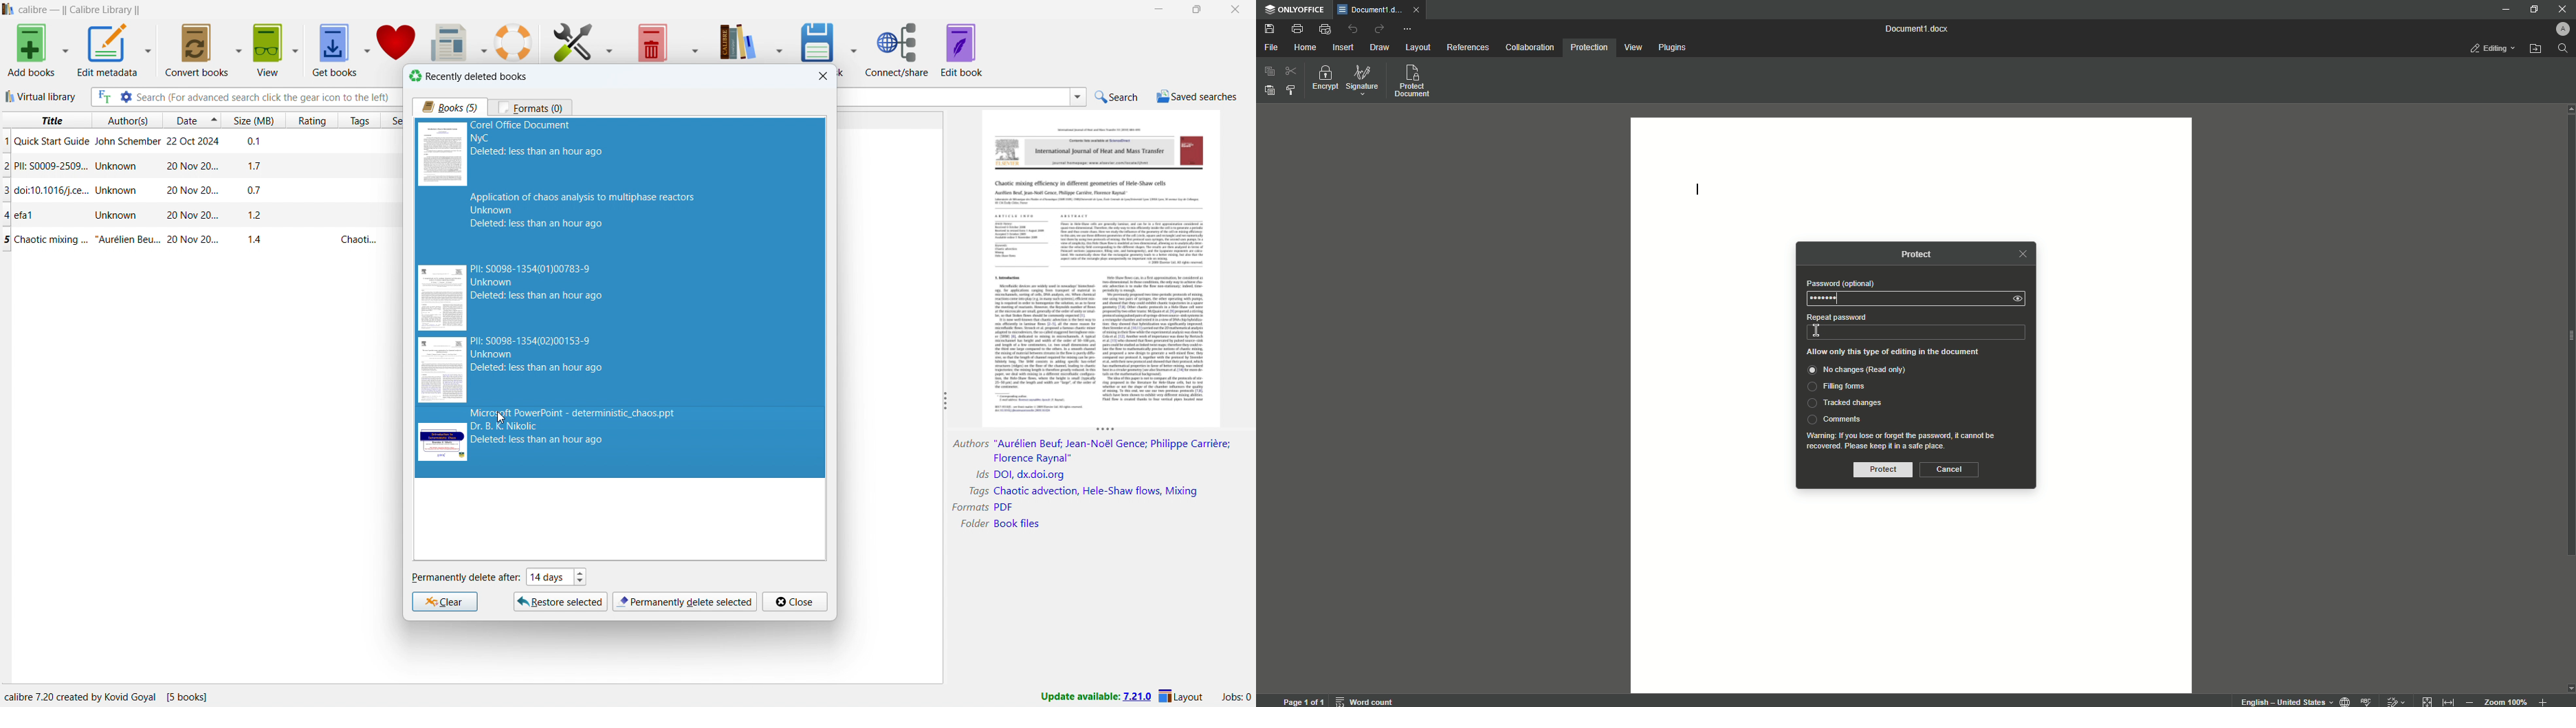 This screenshot has width=2576, height=728. What do you see at coordinates (1381, 47) in the screenshot?
I see `Draw` at bounding box center [1381, 47].